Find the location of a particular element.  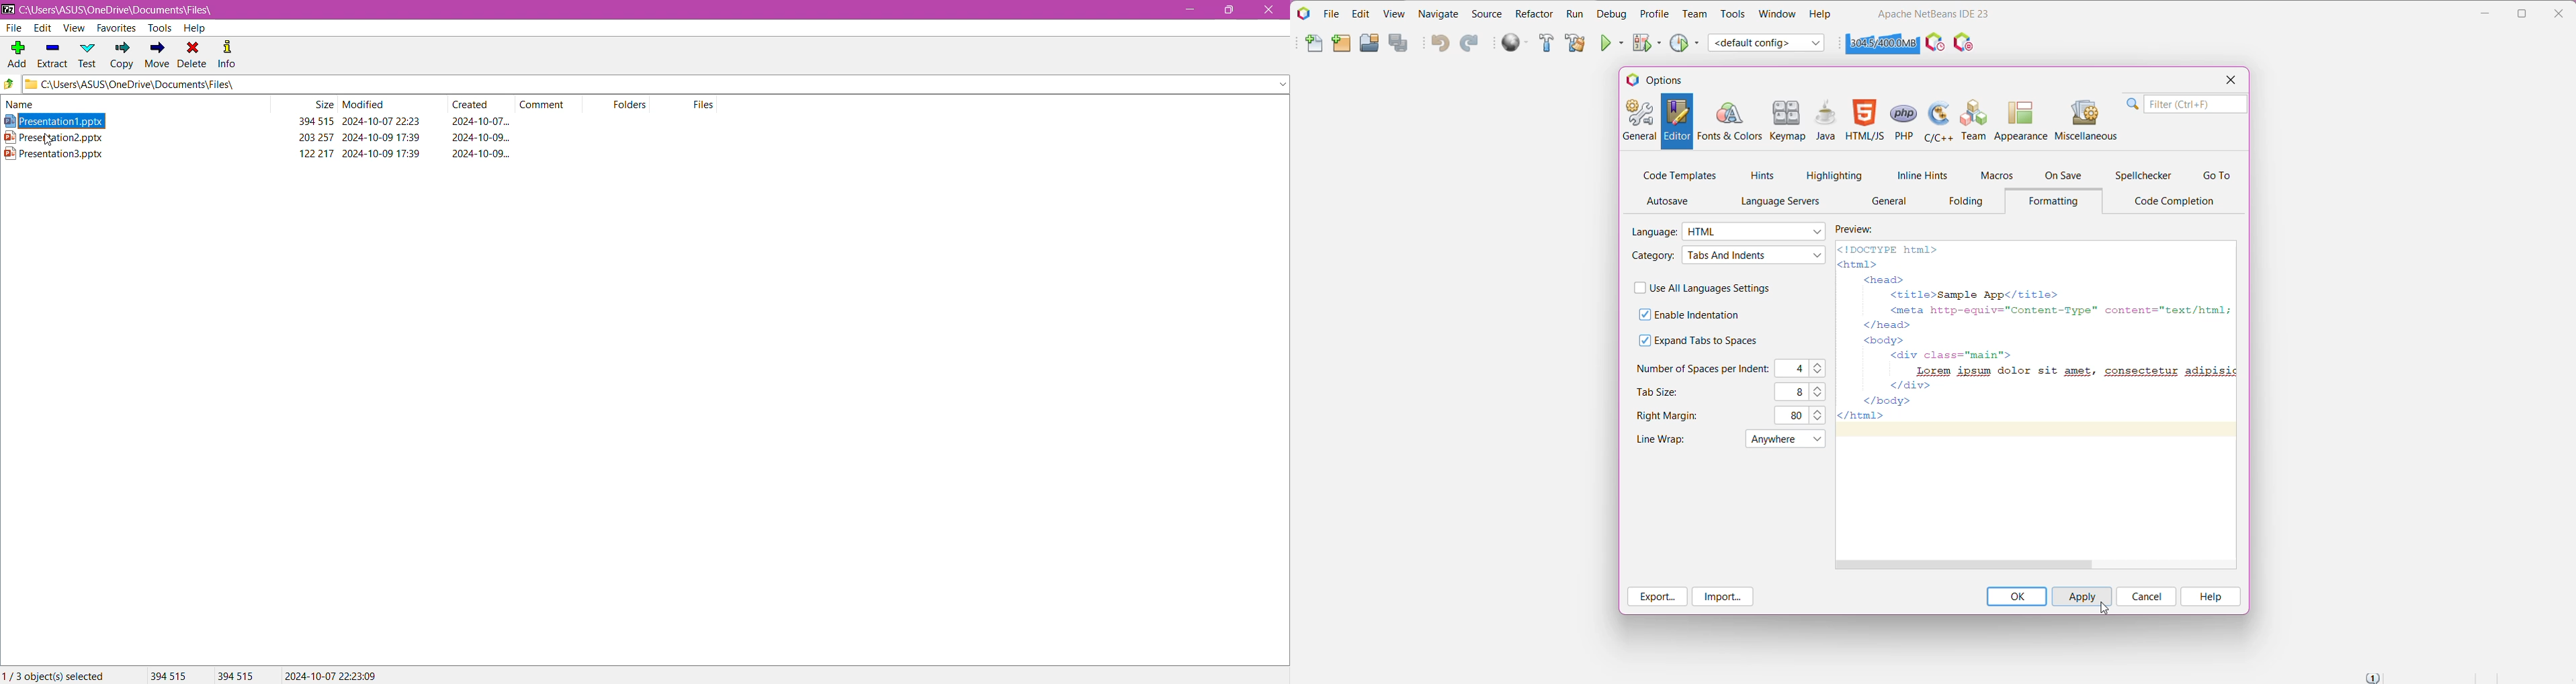

Profile the IDE is located at coordinates (1934, 42).